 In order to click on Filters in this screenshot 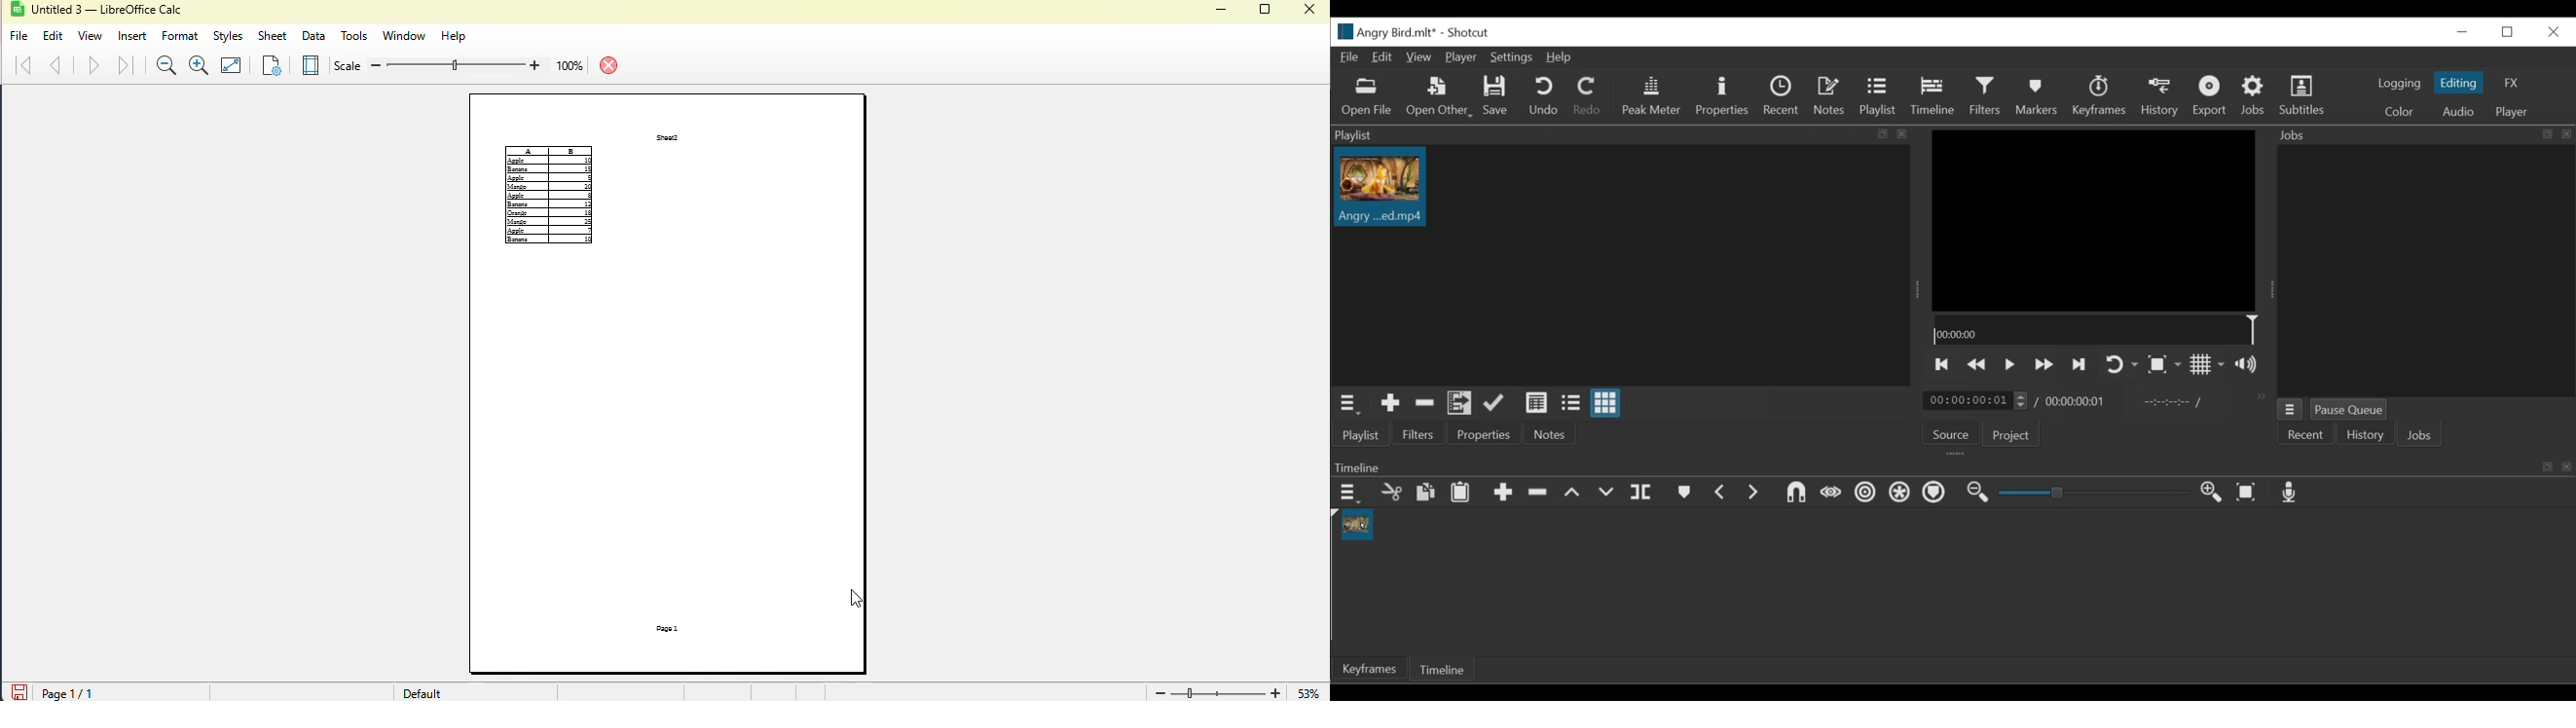, I will do `click(1986, 95)`.